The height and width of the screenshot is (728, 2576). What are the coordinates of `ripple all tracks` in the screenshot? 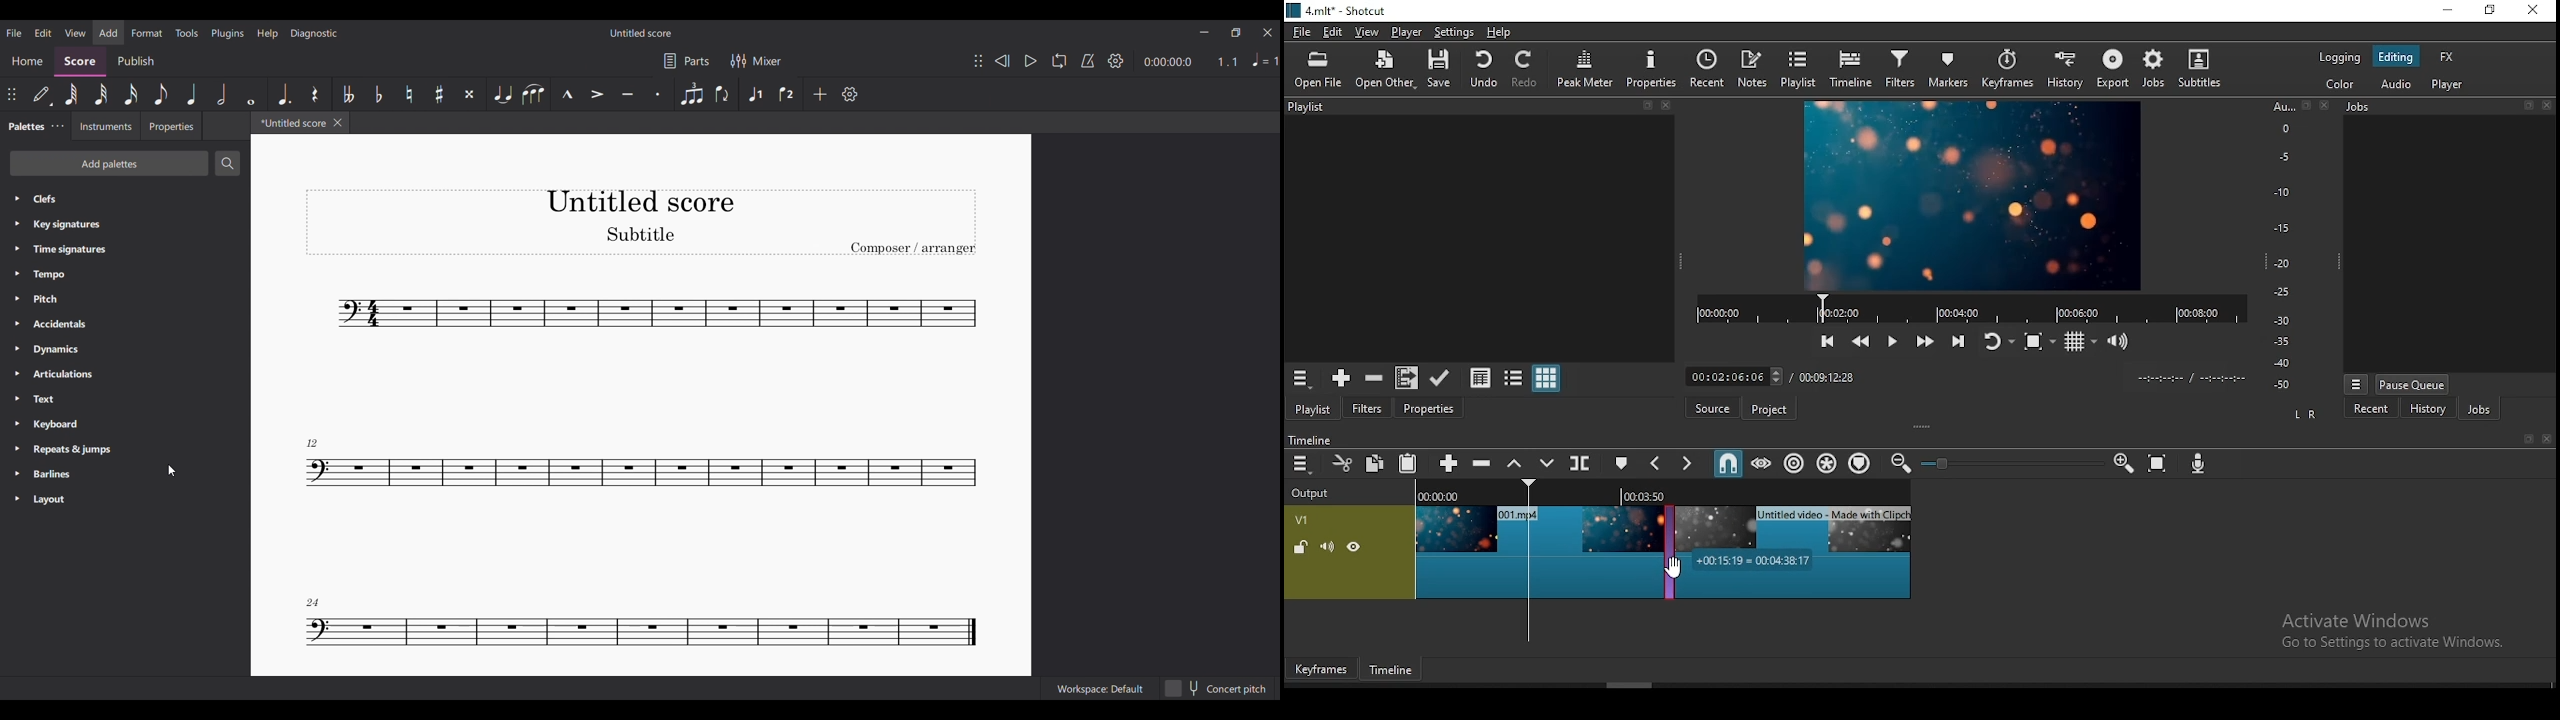 It's located at (1828, 464).